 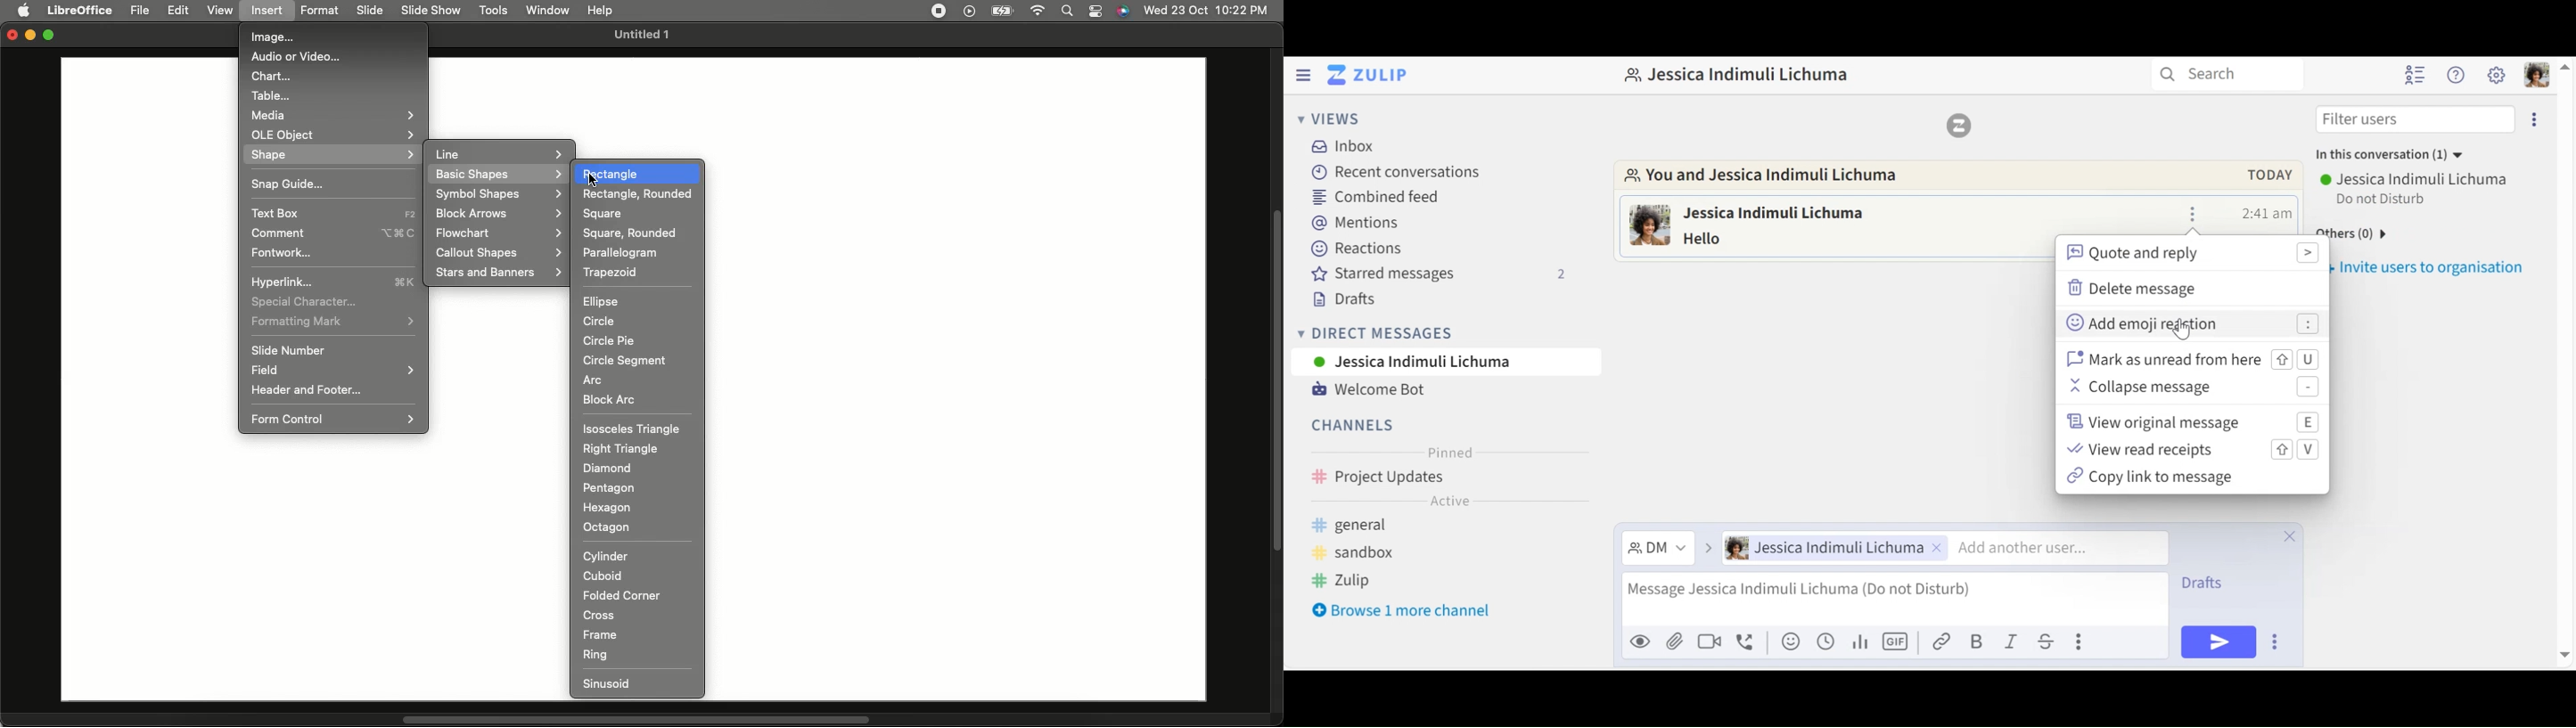 What do you see at coordinates (640, 173) in the screenshot?
I see `Rectangle` at bounding box center [640, 173].